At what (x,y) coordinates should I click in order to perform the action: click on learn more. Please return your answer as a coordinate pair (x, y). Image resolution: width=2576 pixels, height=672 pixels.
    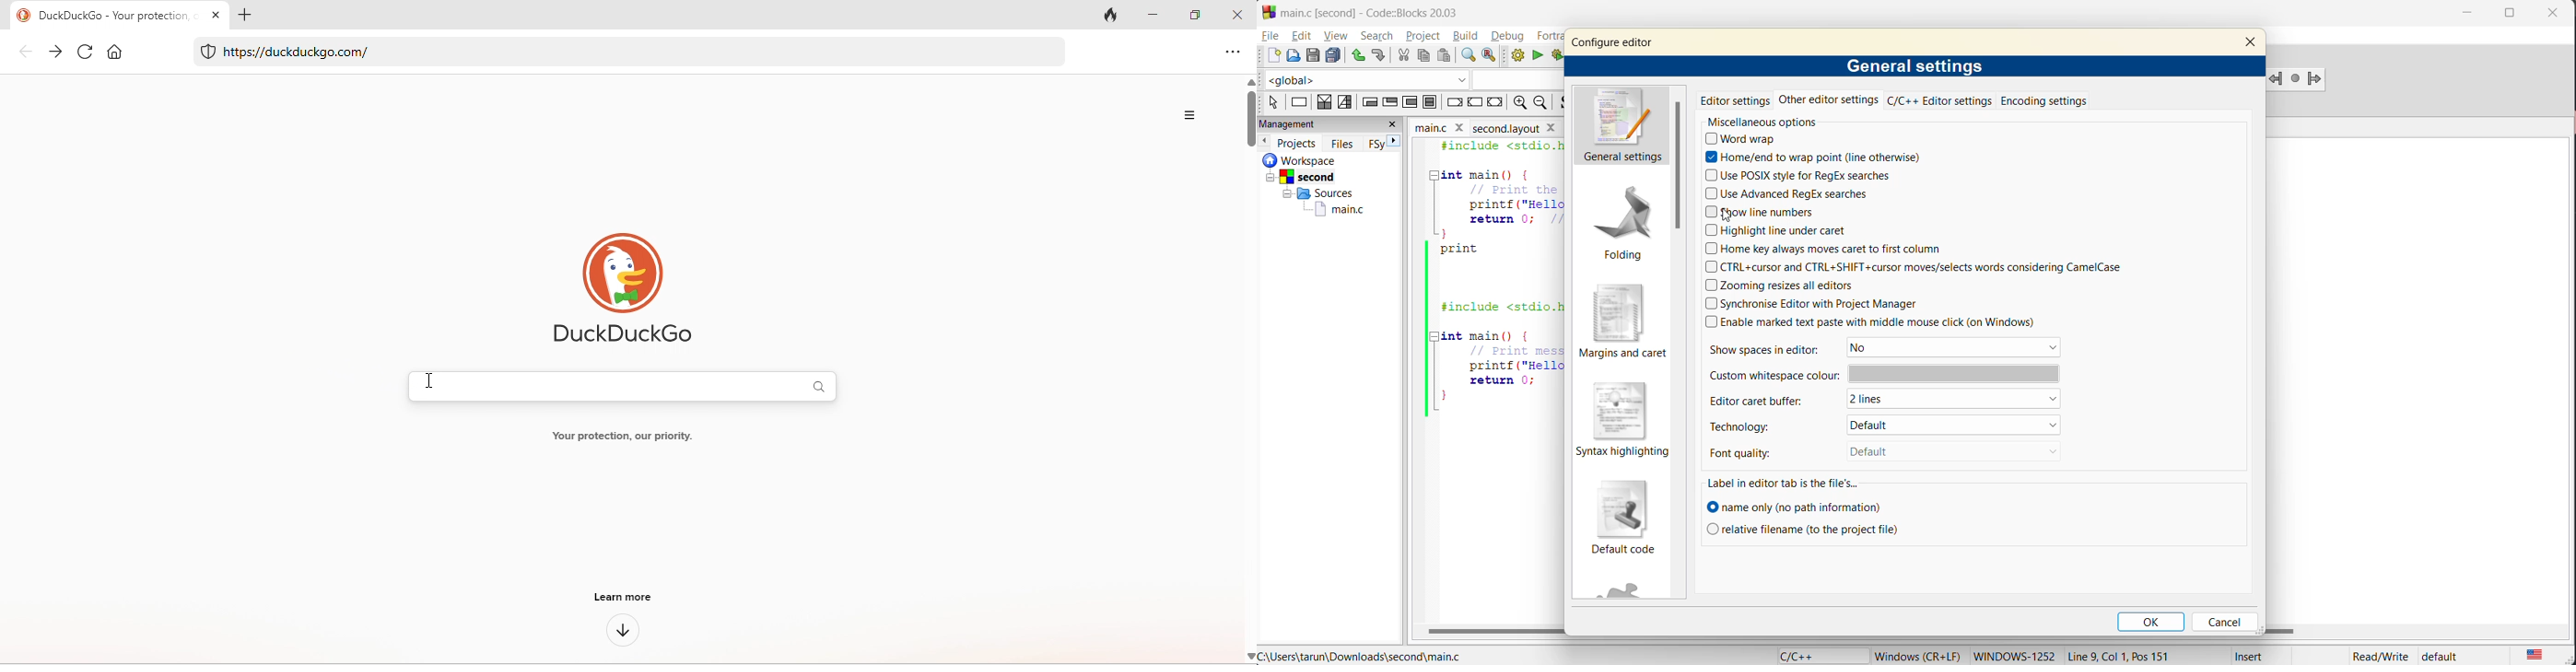
    Looking at the image, I should click on (628, 598).